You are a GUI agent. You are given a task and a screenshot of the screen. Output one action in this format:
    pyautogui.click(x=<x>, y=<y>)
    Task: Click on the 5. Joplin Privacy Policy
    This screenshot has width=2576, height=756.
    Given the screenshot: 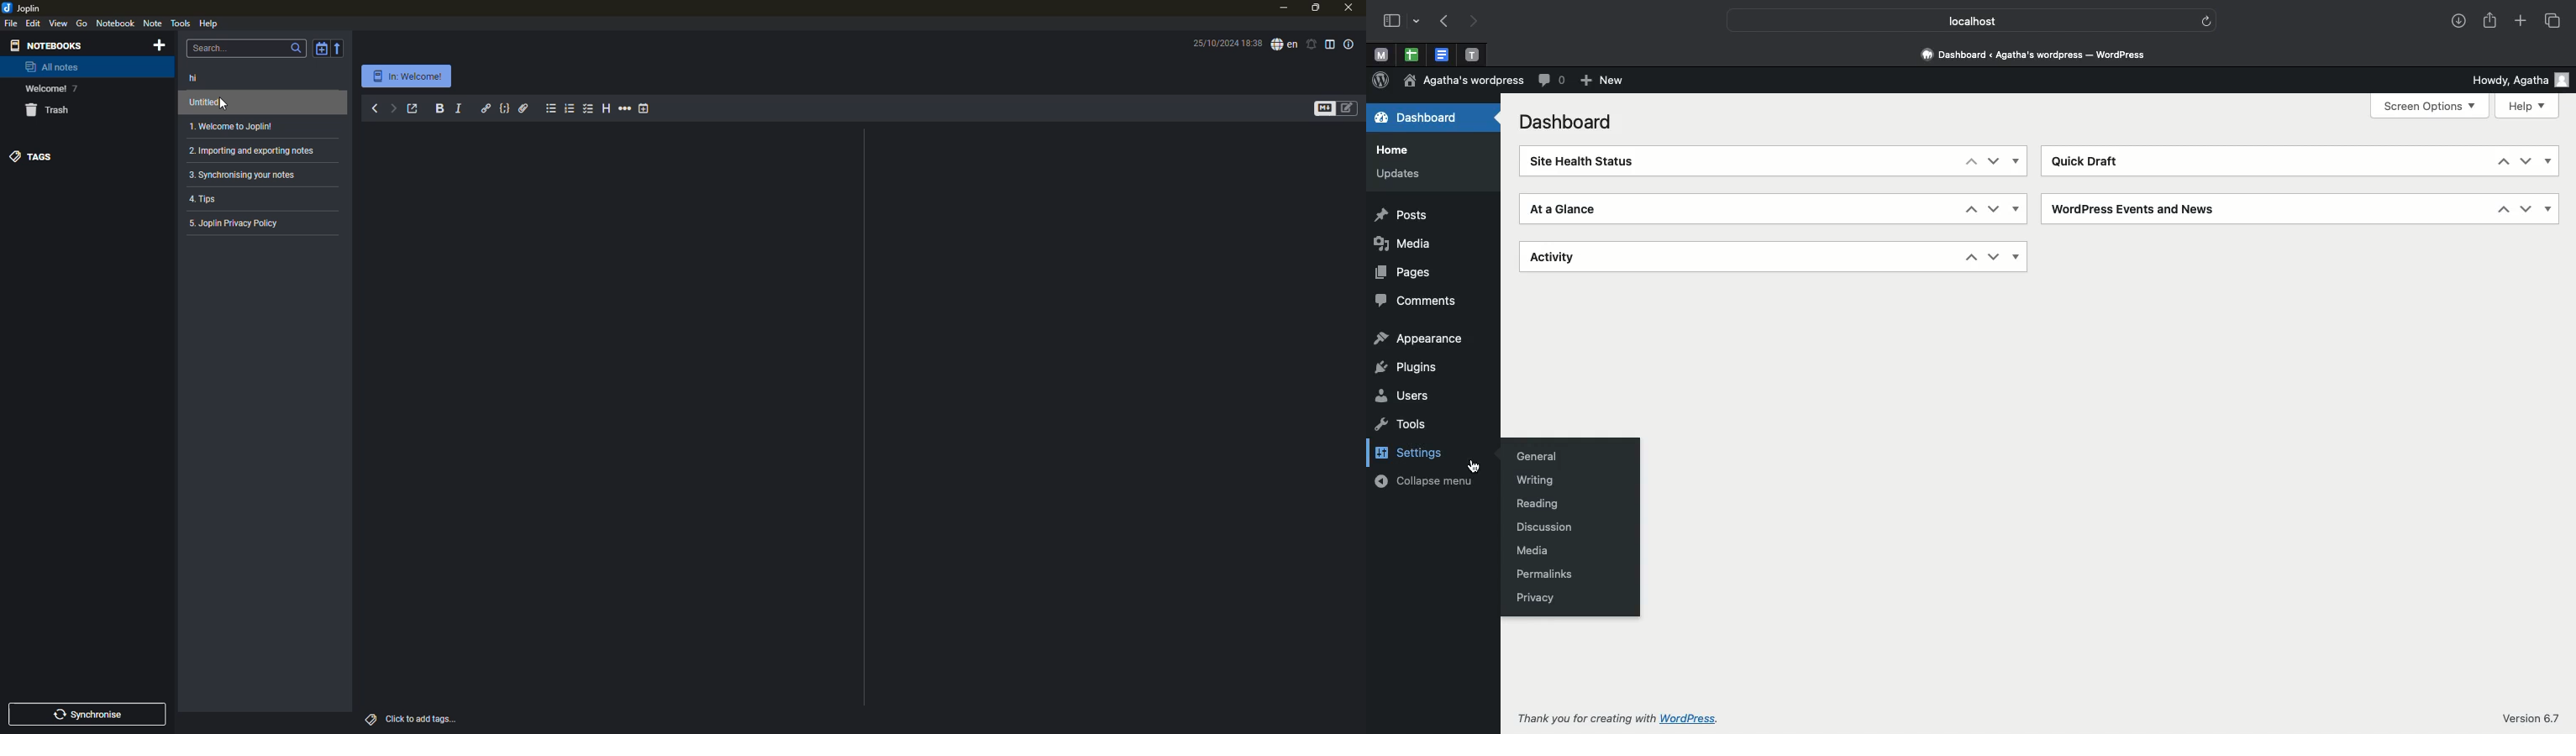 What is the action you would take?
    pyautogui.click(x=238, y=226)
    